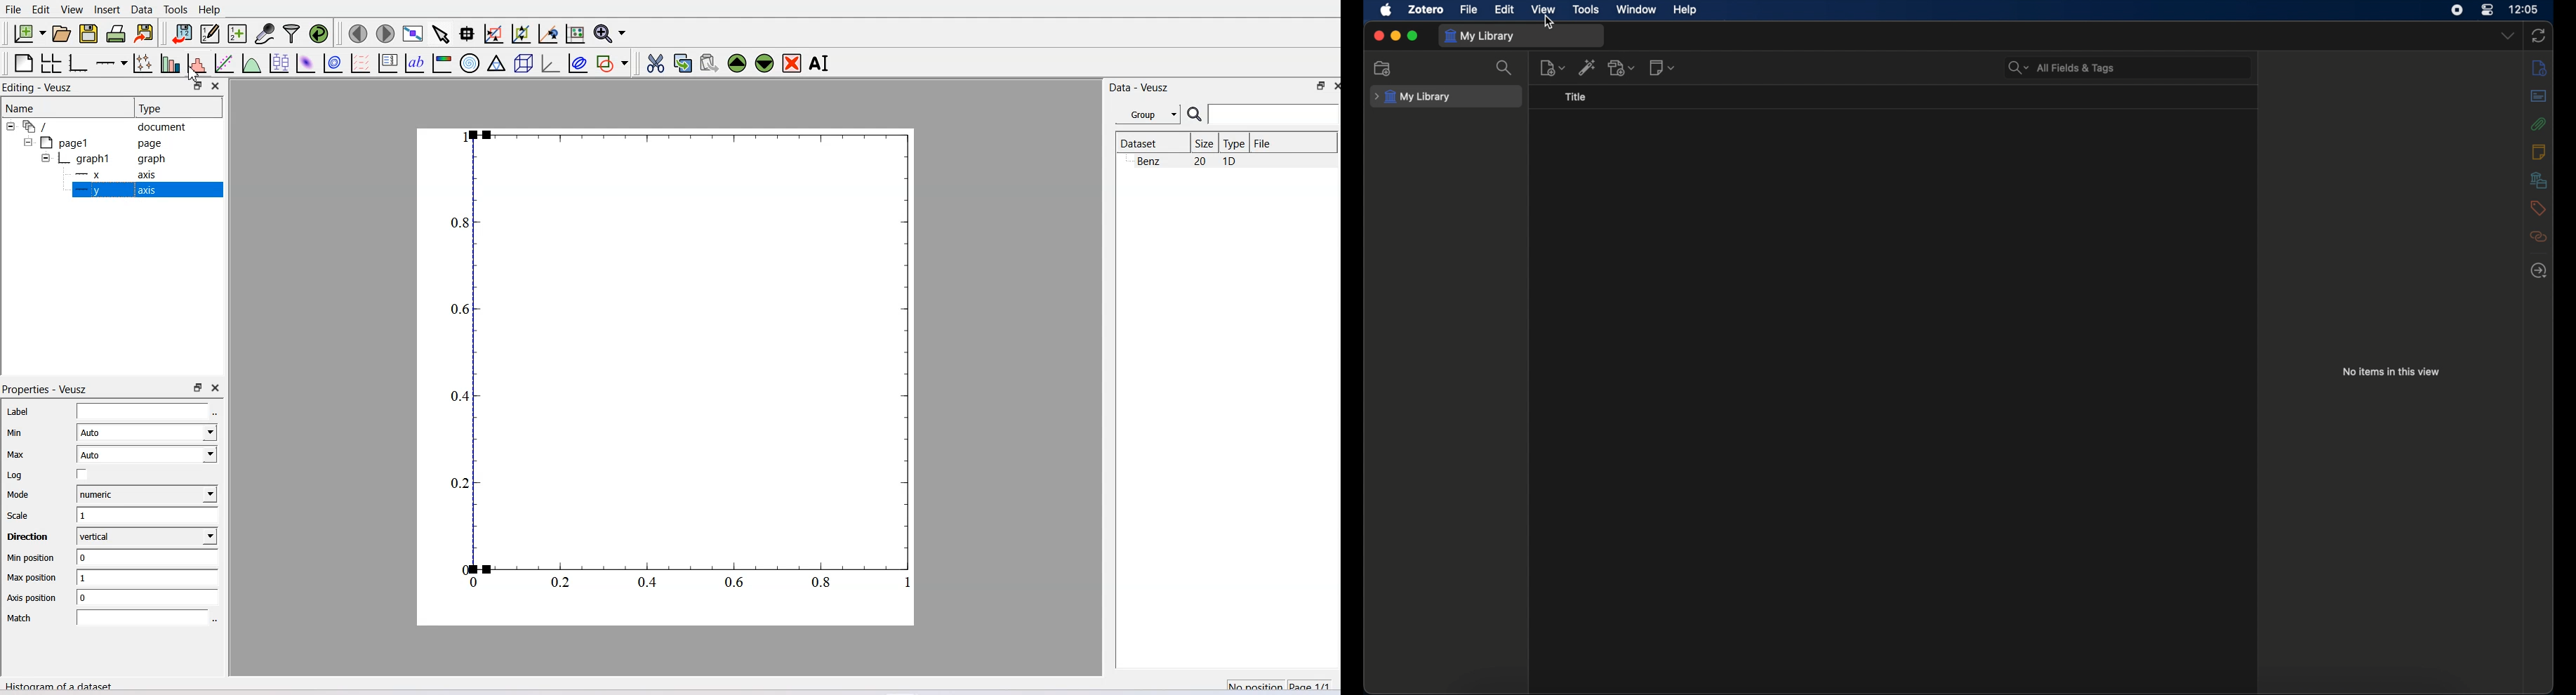 The height and width of the screenshot is (700, 2576). What do you see at coordinates (737, 64) in the screenshot?
I see `Move the selected widget up` at bounding box center [737, 64].